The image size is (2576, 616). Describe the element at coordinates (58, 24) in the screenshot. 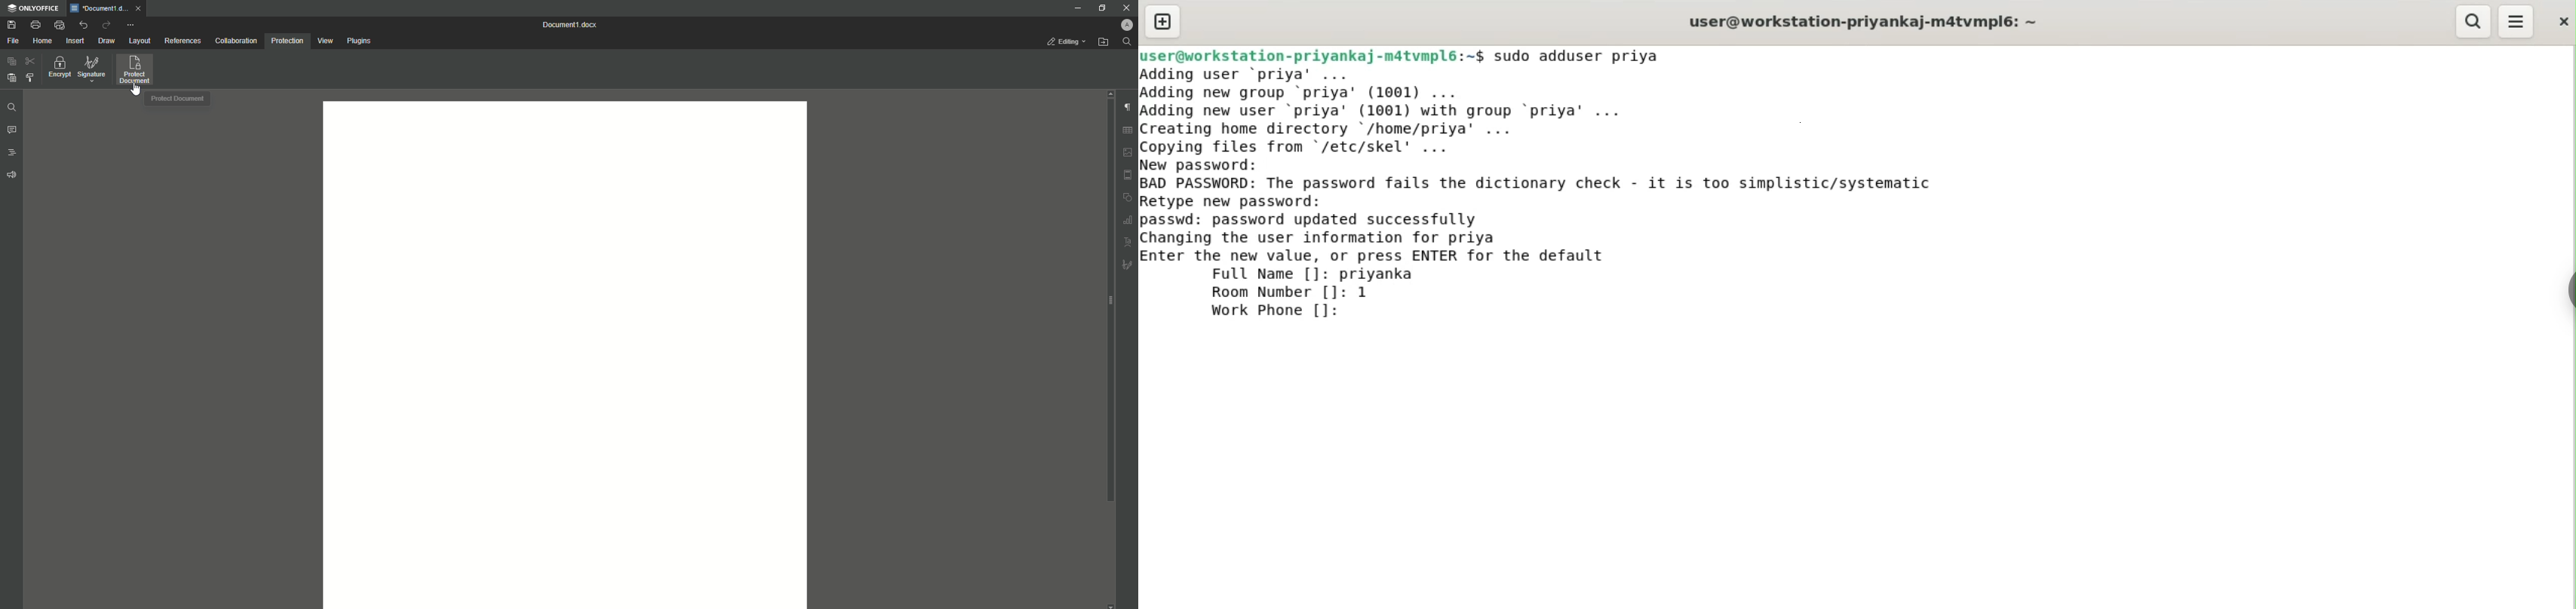

I see `Quick print` at that location.